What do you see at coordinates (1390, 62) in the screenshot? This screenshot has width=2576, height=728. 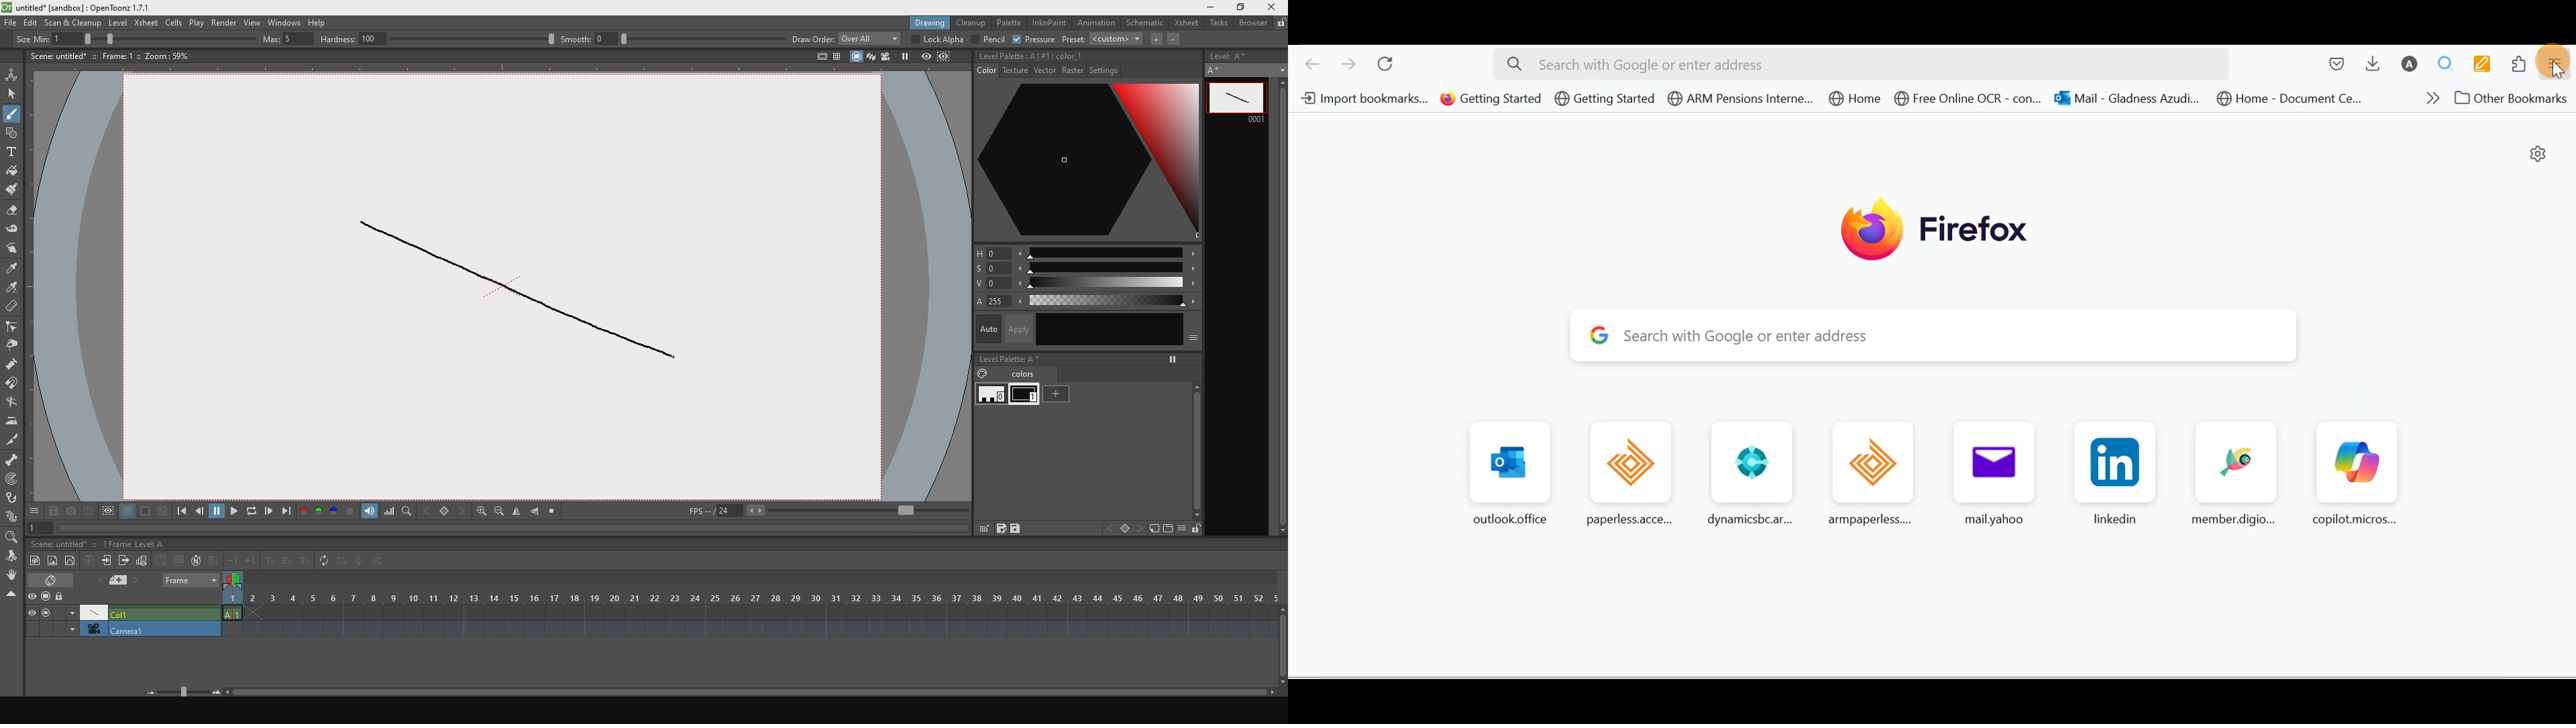 I see `Reload current page` at bounding box center [1390, 62].